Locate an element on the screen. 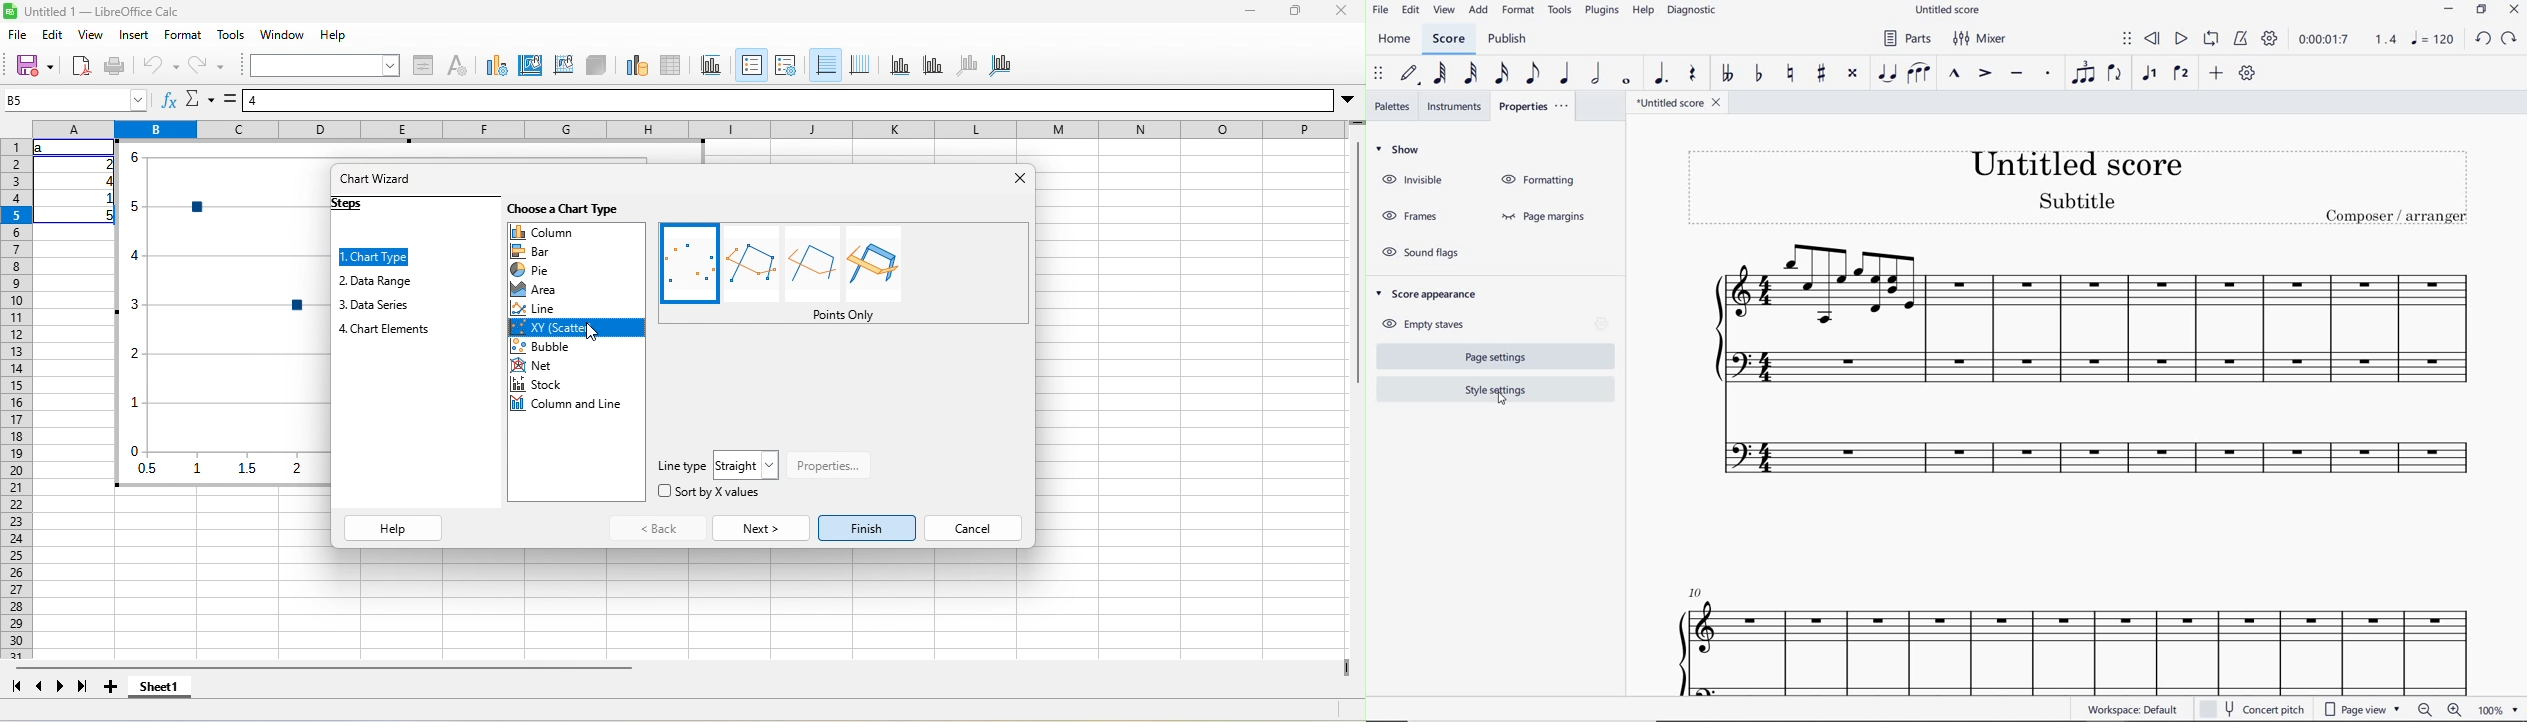 This screenshot has width=2548, height=728. 3d view is located at coordinates (596, 67).